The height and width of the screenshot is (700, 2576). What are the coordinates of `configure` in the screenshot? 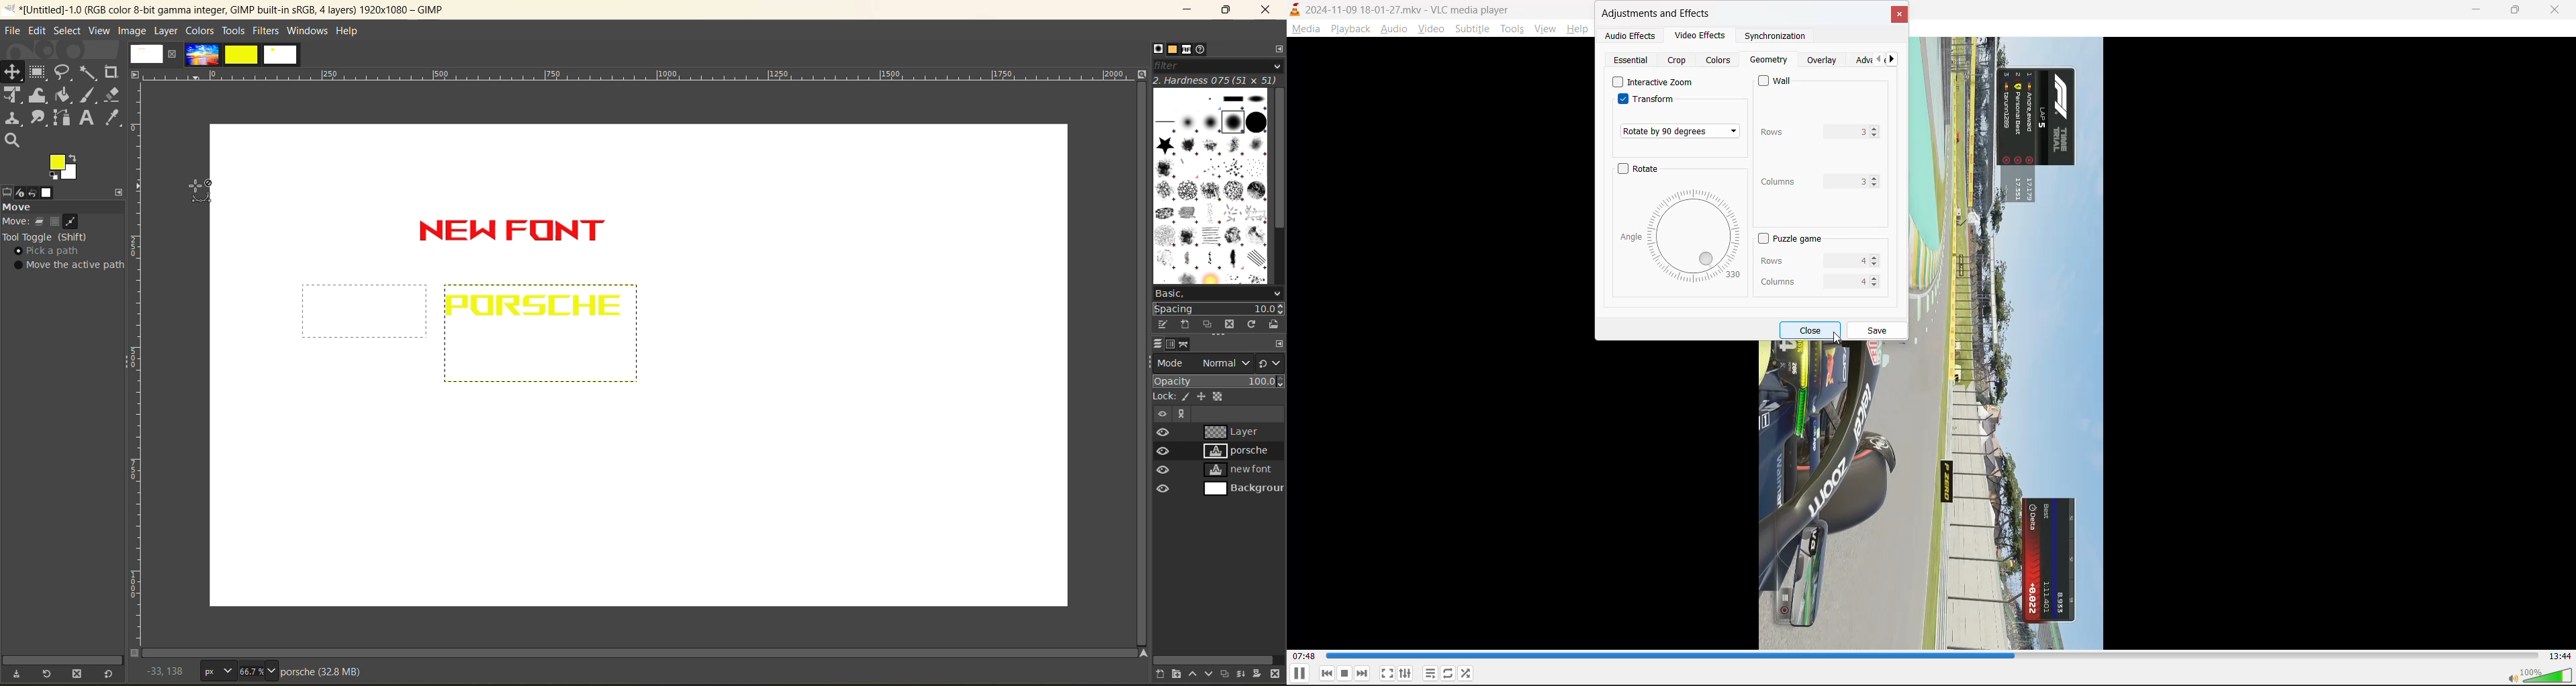 It's located at (1279, 48).